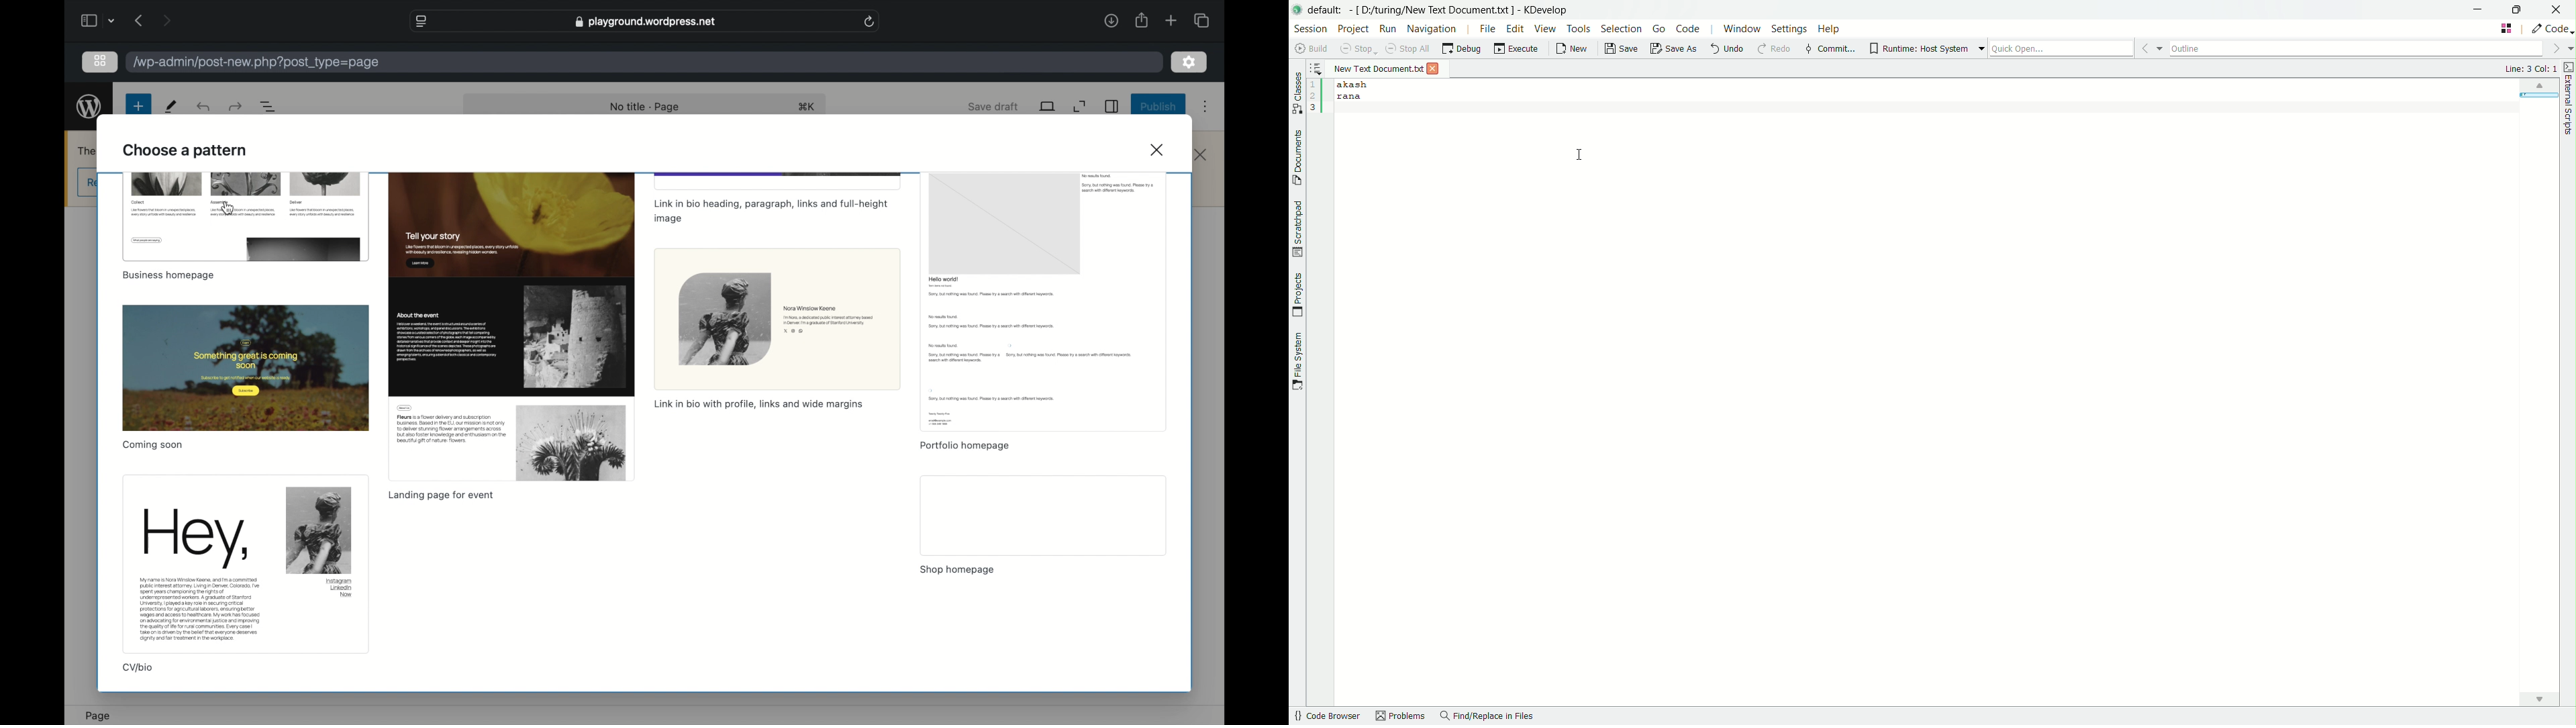 The image size is (2576, 728). I want to click on refresh, so click(870, 21).